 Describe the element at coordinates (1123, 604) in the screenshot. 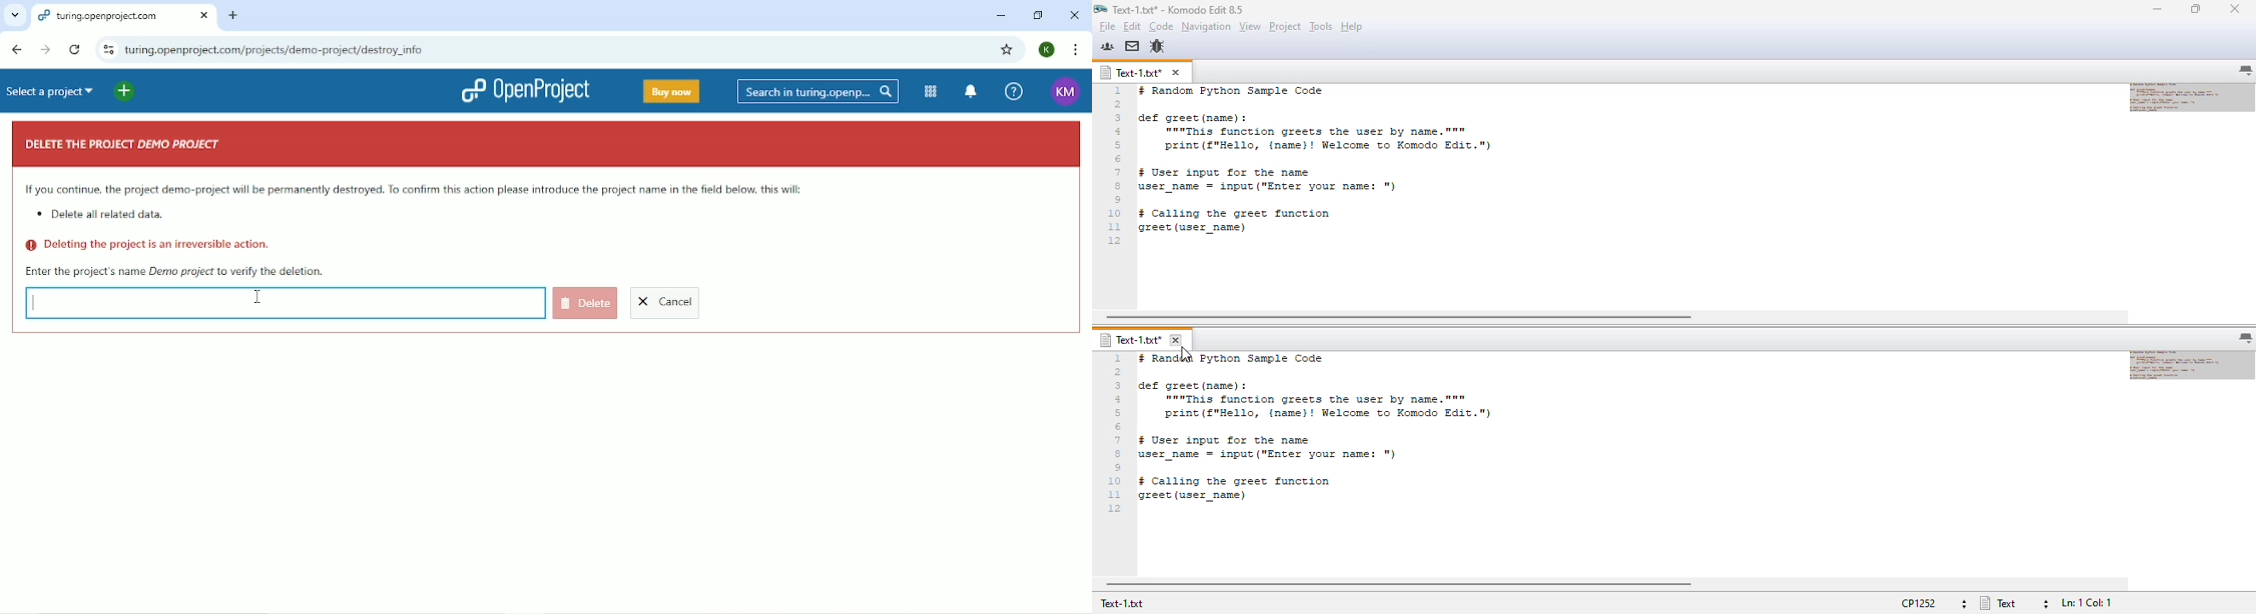

I see `text-1` at that location.